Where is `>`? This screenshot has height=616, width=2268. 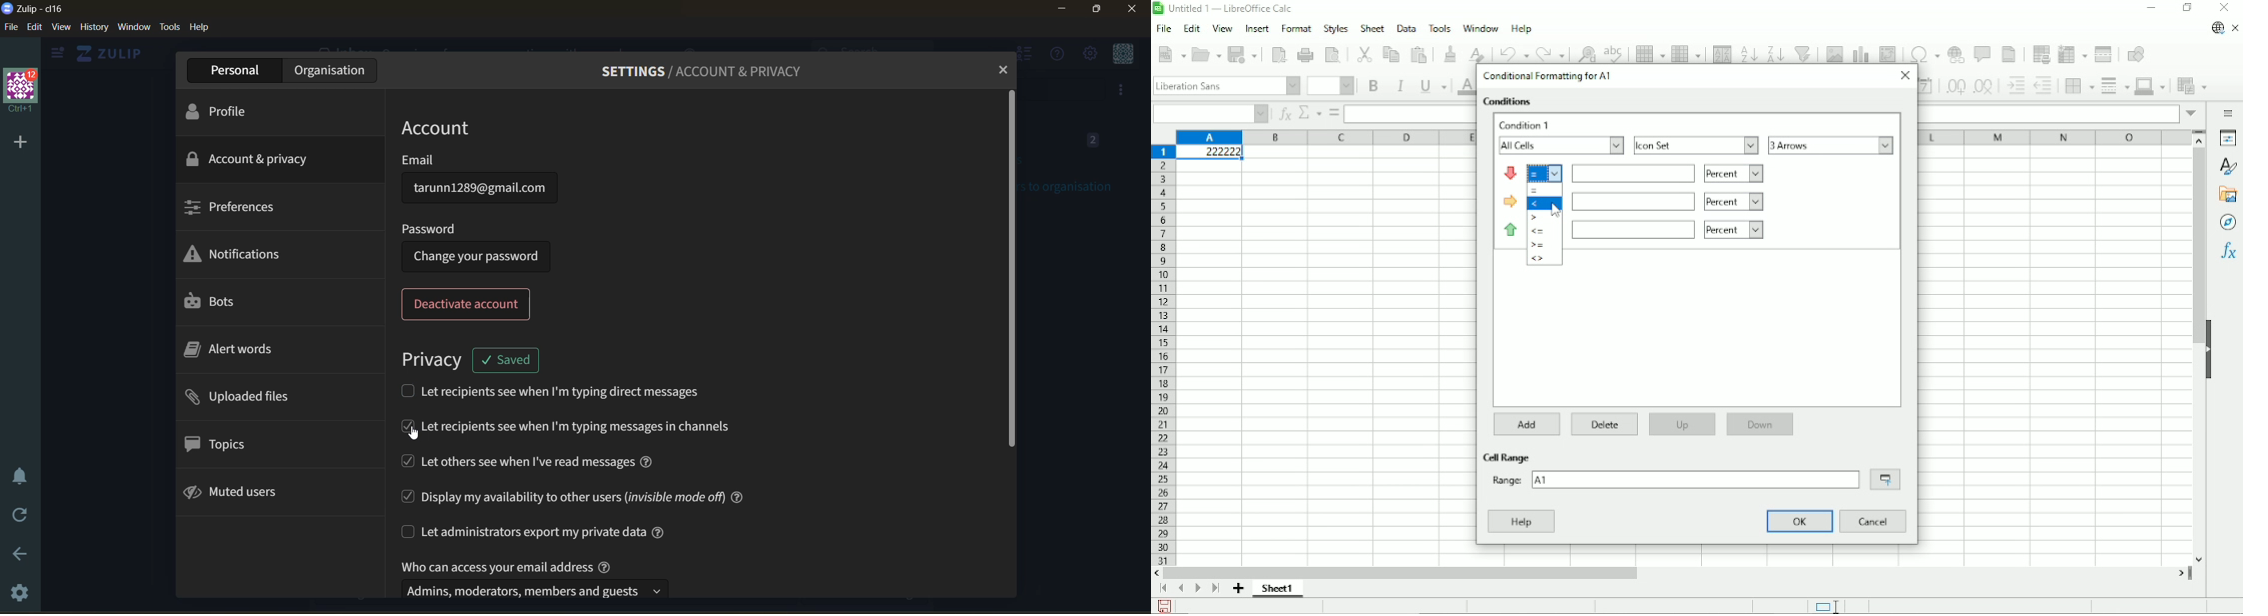 > is located at coordinates (1536, 217).